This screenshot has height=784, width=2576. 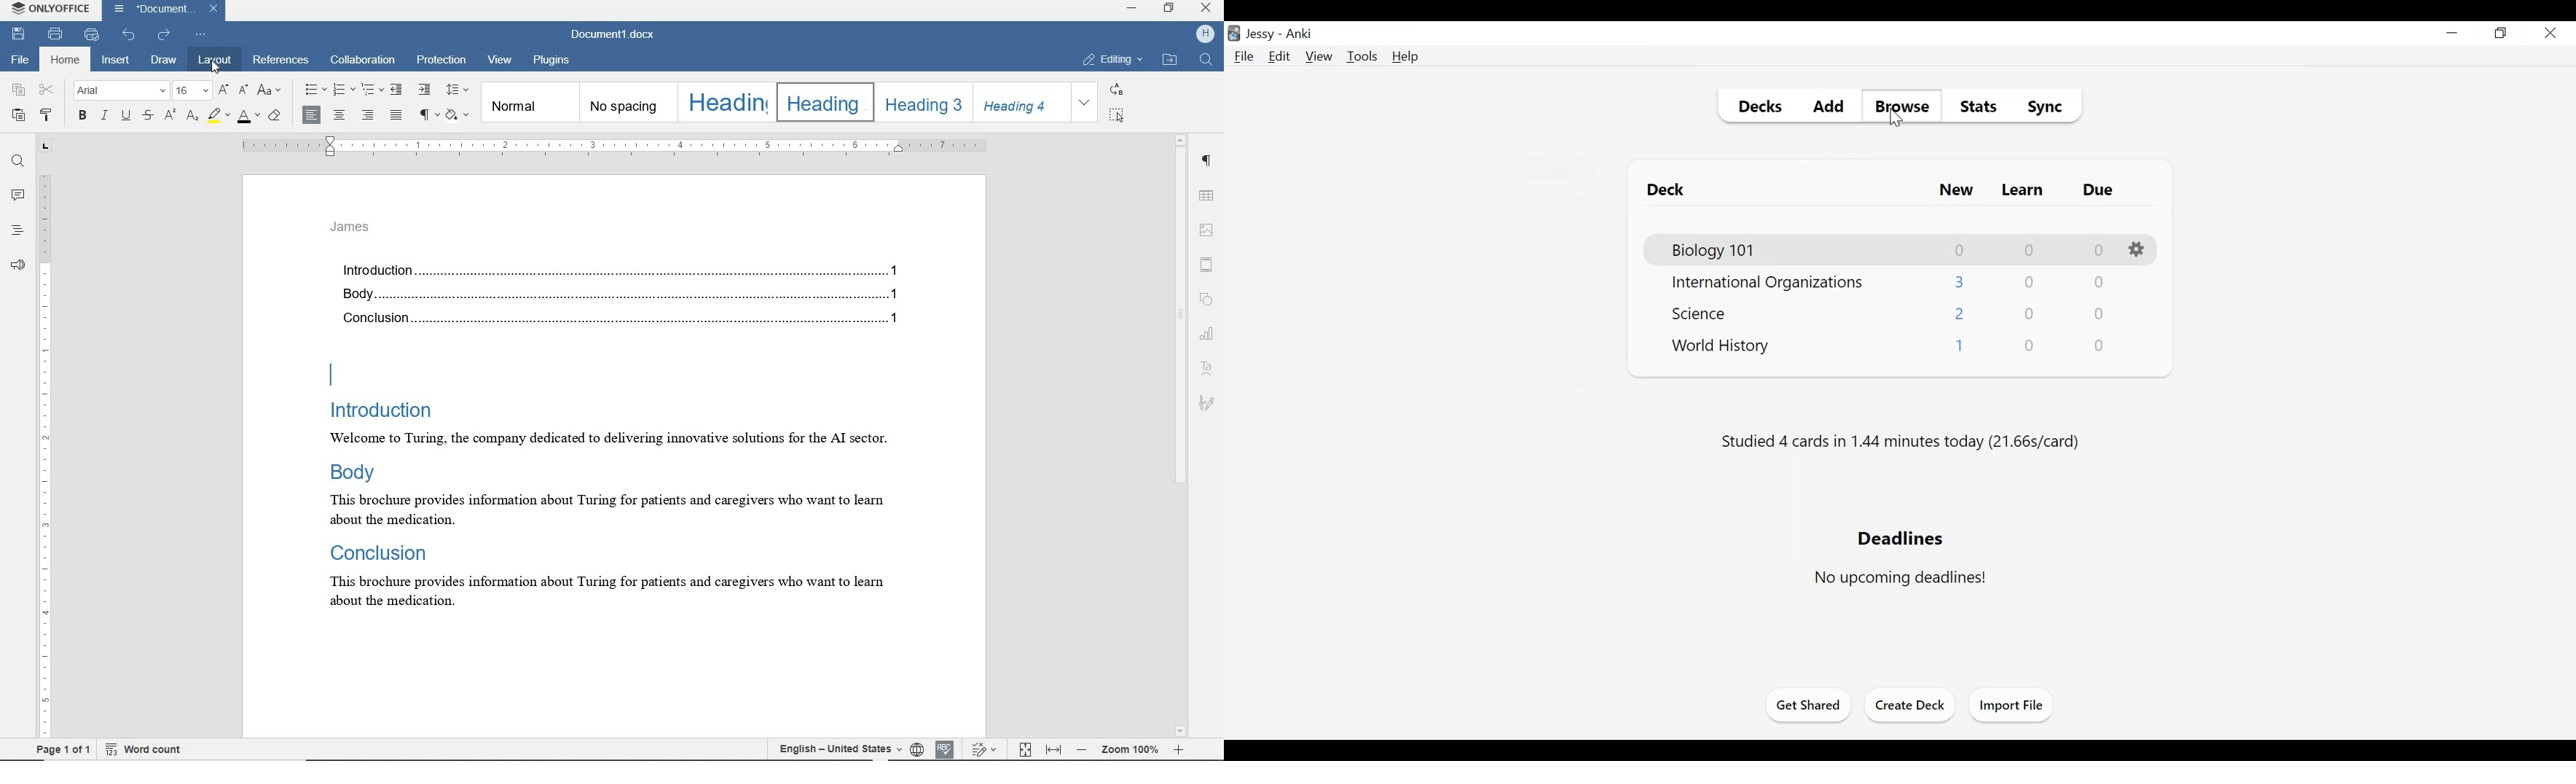 What do you see at coordinates (2099, 313) in the screenshot?
I see `Due Card Count` at bounding box center [2099, 313].